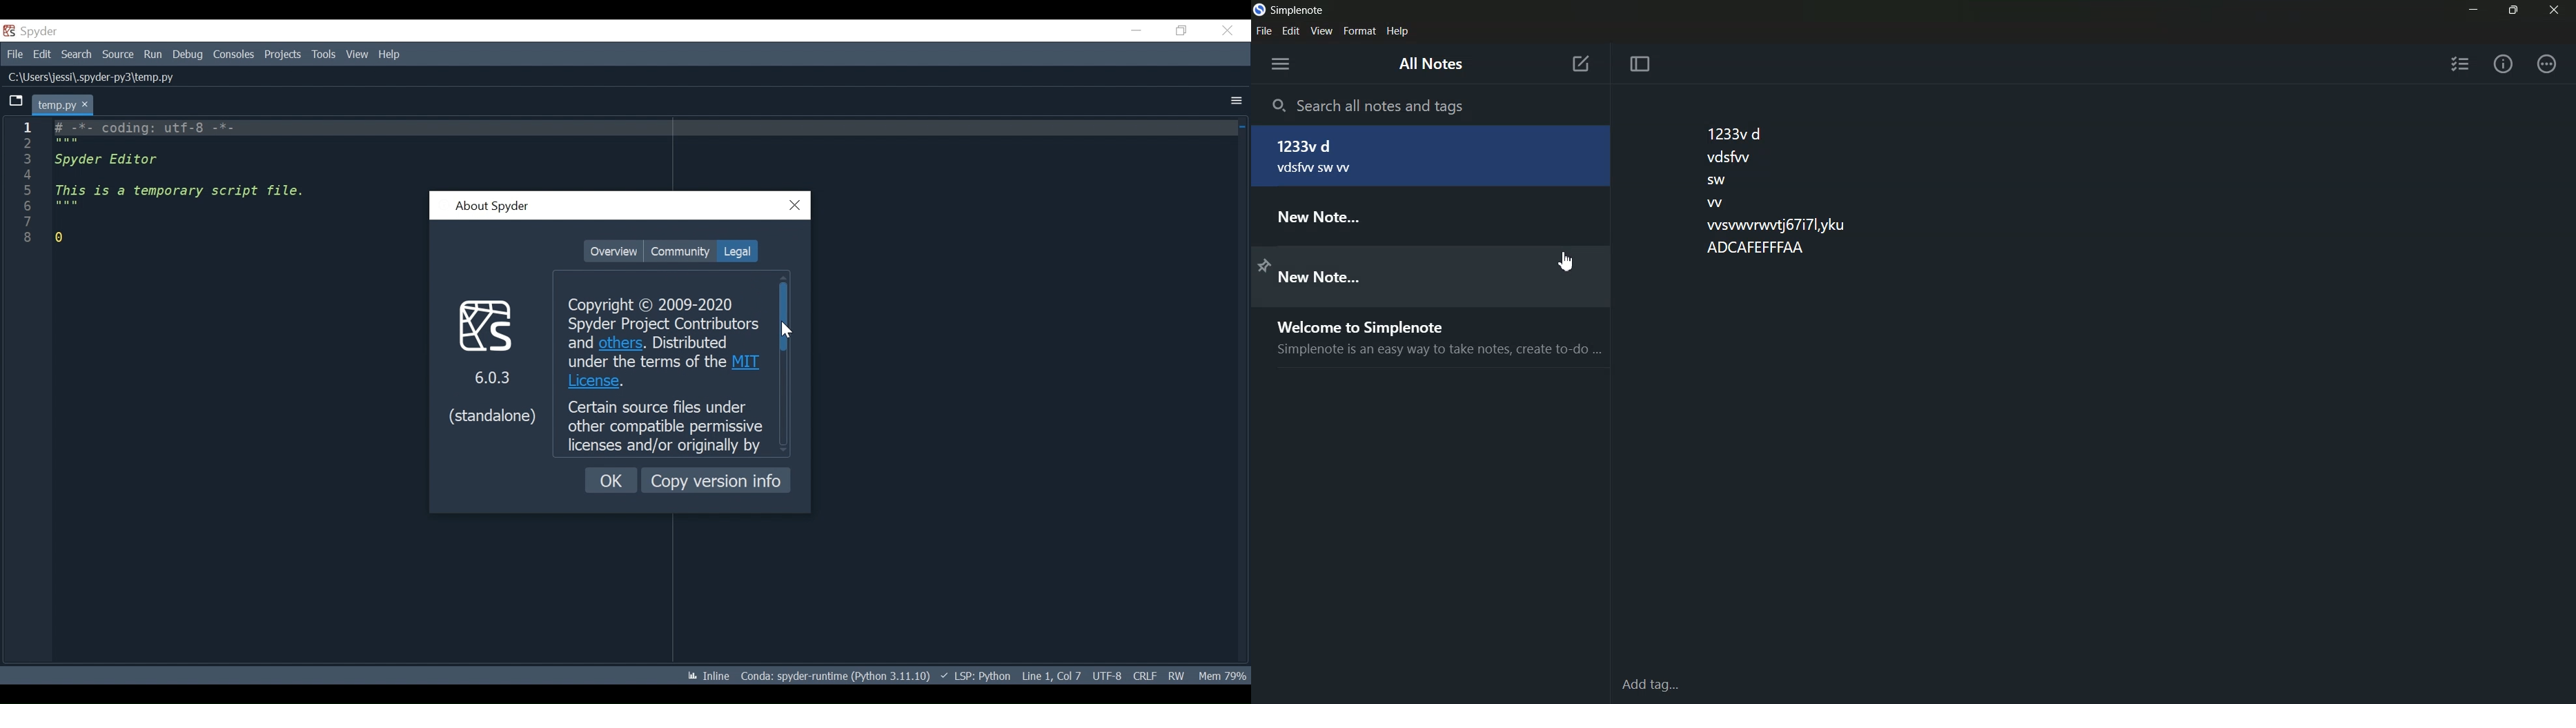 The height and width of the screenshot is (728, 2576). Describe the element at coordinates (613, 252) in the screenshot. I see `Overview` at that location.